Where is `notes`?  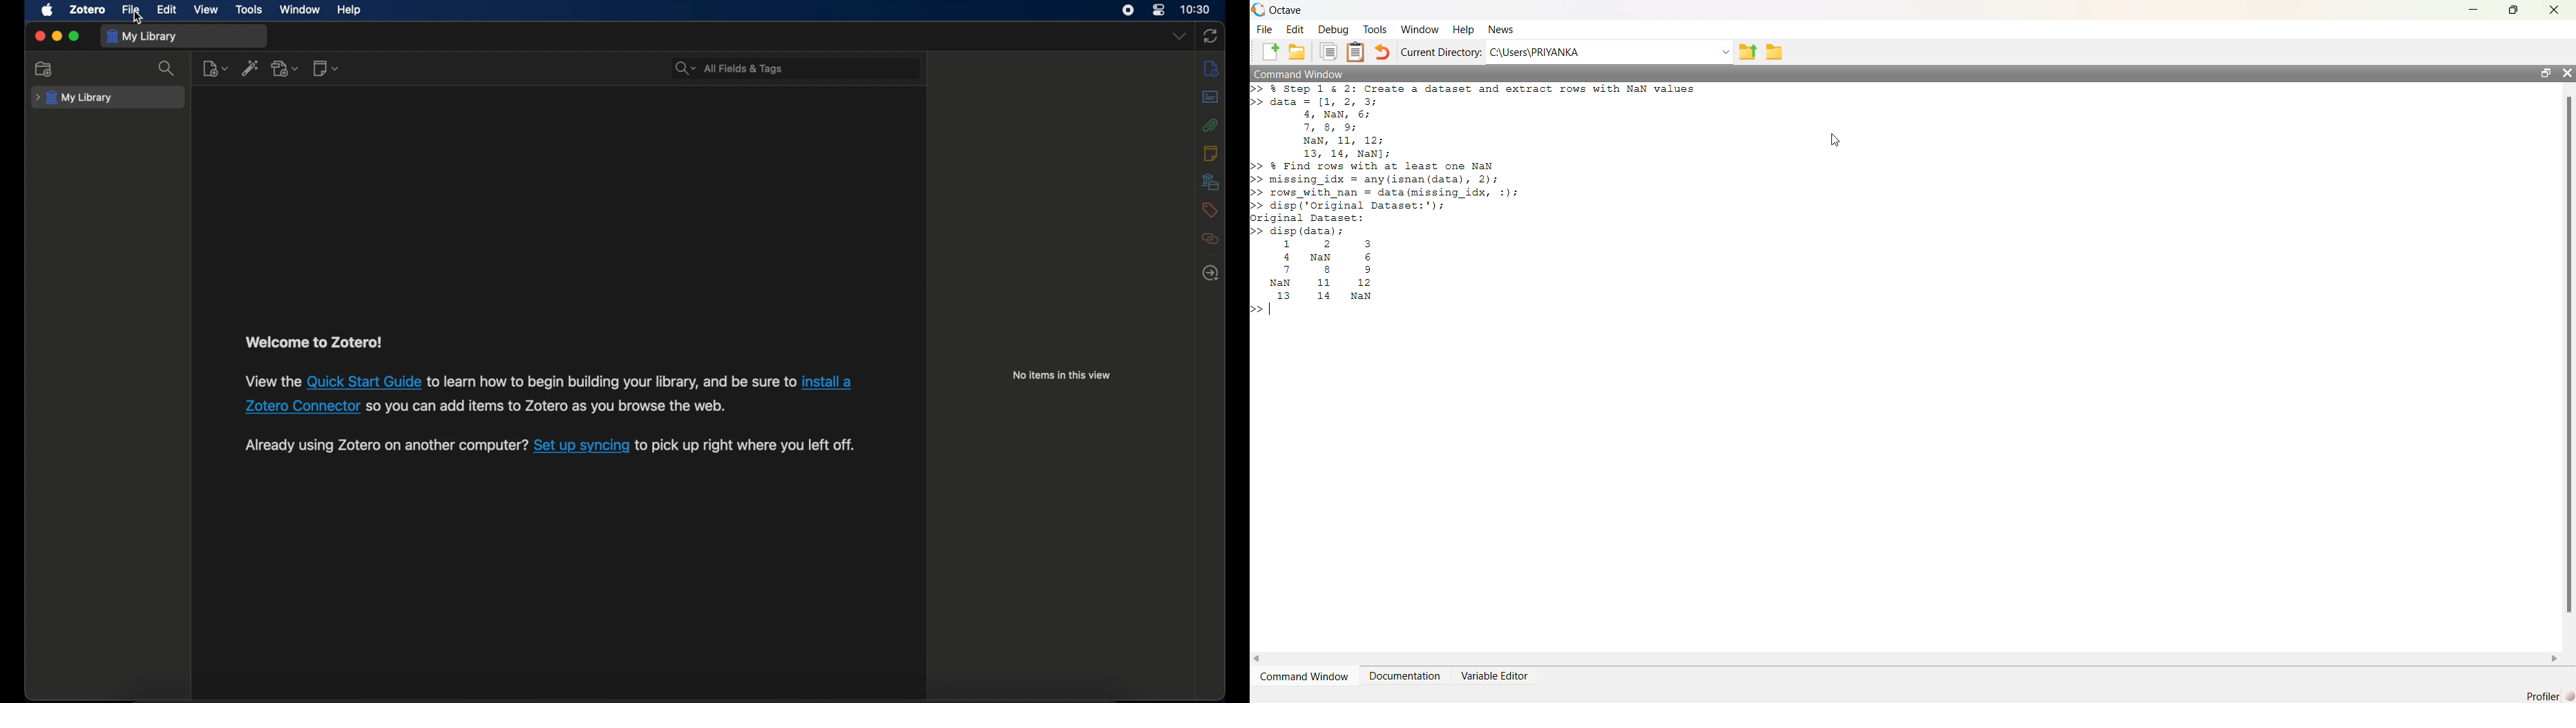 notes is located at coordinates (1212, 153).